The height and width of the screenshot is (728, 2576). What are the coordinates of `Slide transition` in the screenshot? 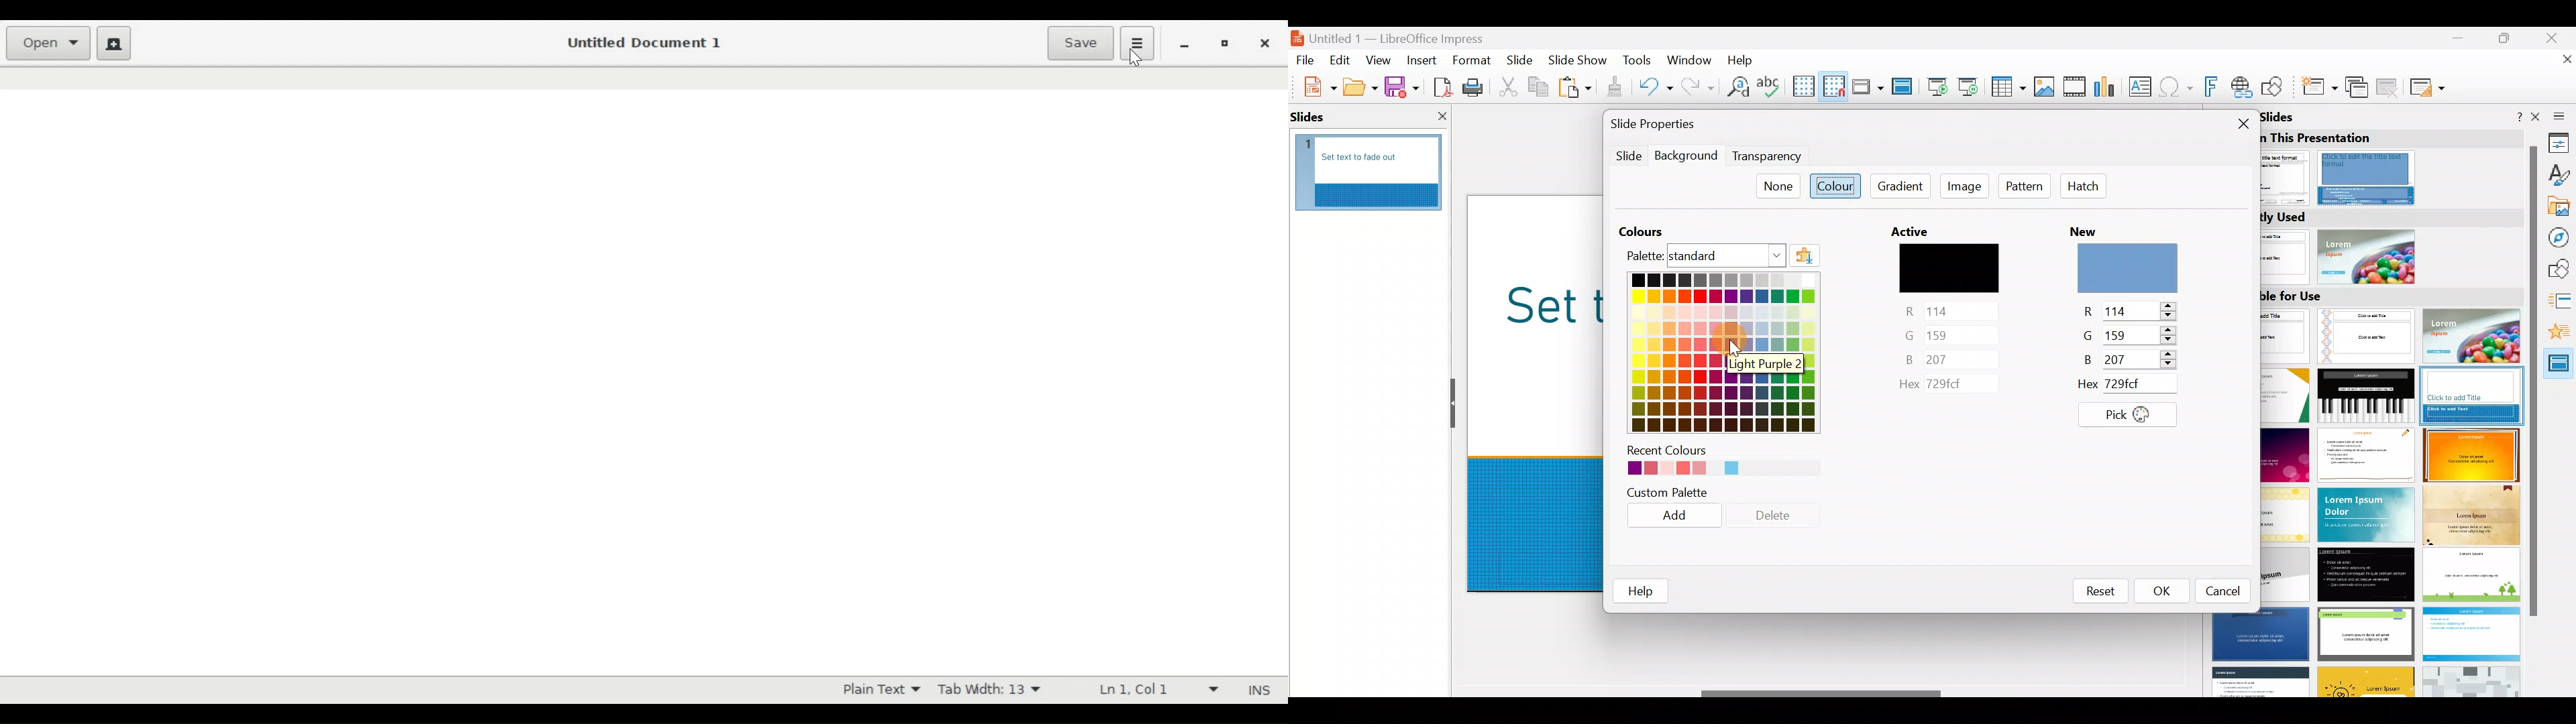 It's located at (2560, 303).